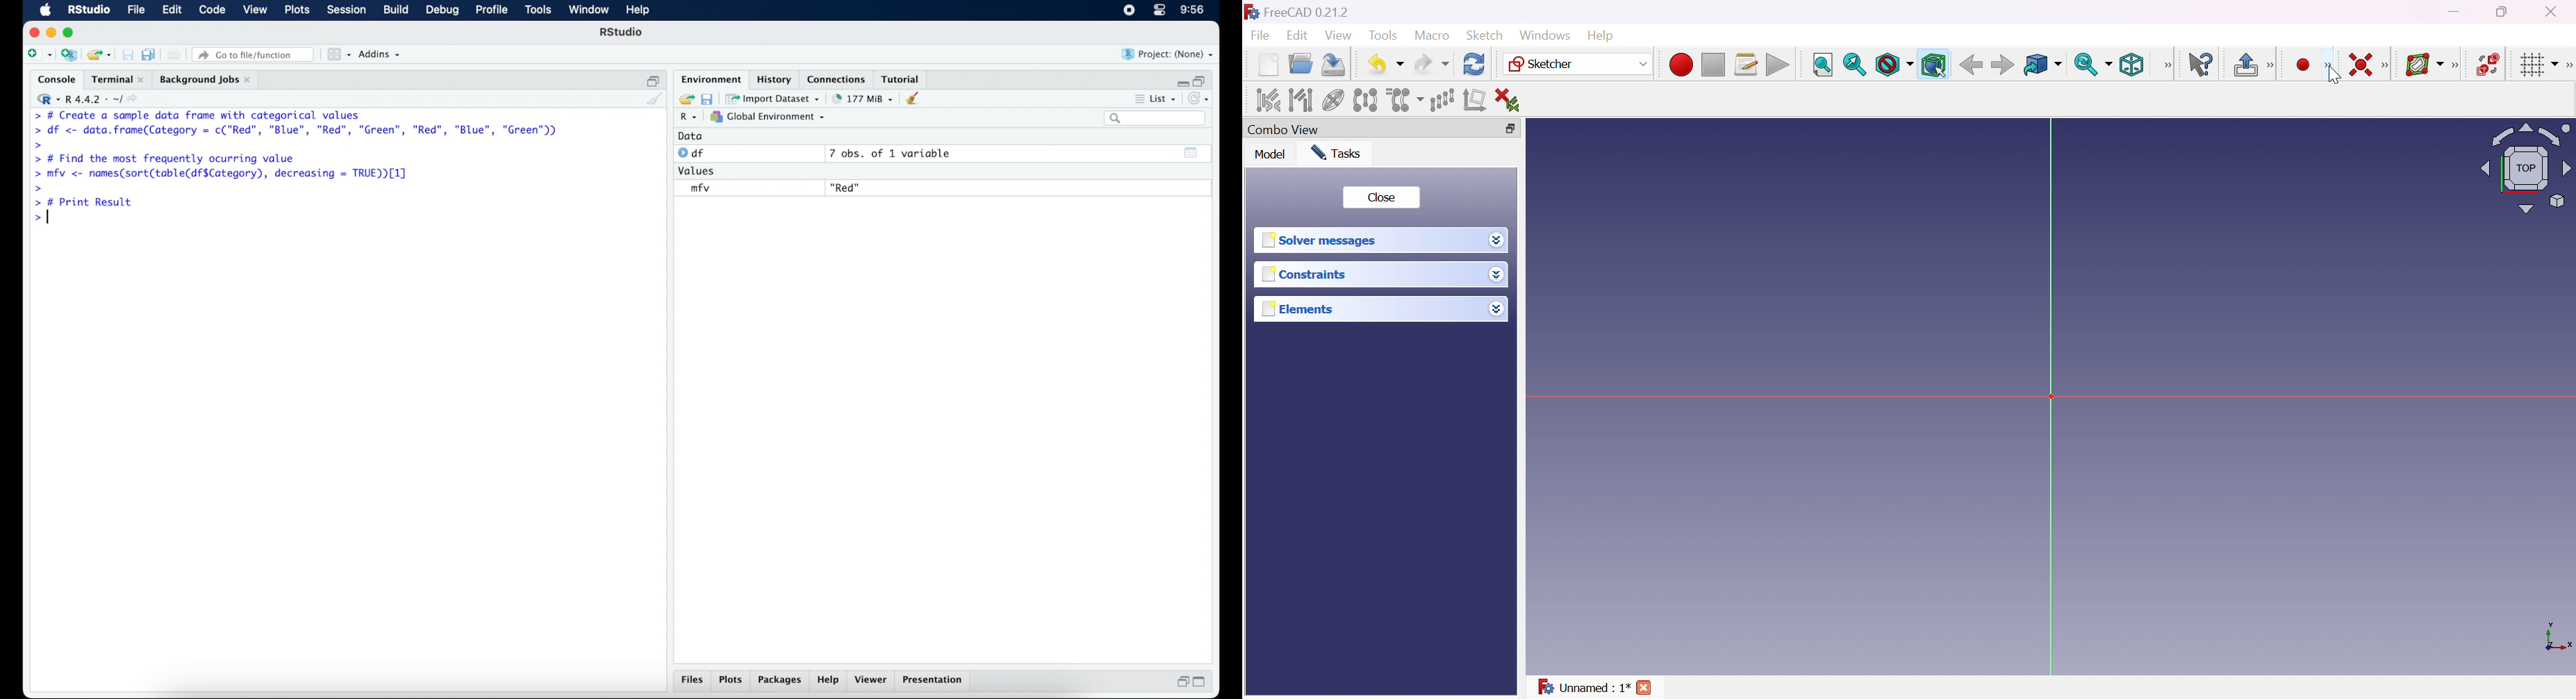 The image size is (2576, 700). I want to click on df, so click(692, 153).